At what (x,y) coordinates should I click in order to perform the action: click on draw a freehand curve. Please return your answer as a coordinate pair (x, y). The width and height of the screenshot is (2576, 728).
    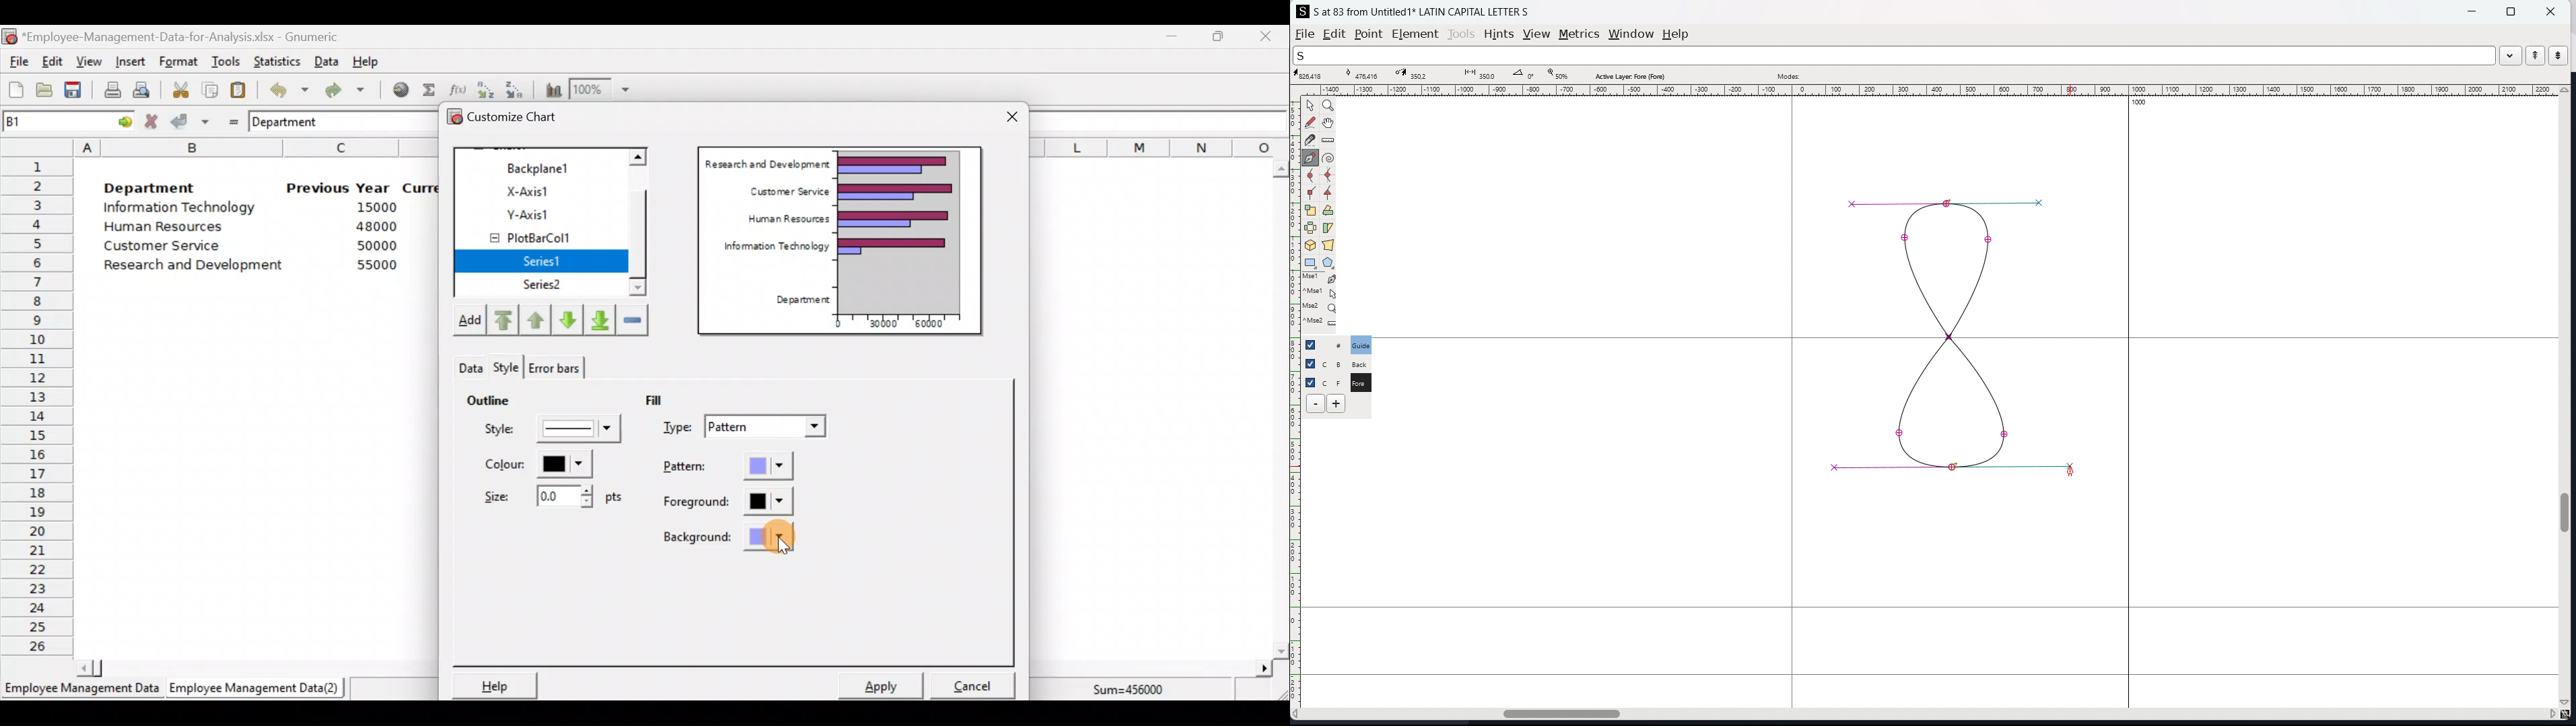
    Looking at the image, I should click on (1310, 123).